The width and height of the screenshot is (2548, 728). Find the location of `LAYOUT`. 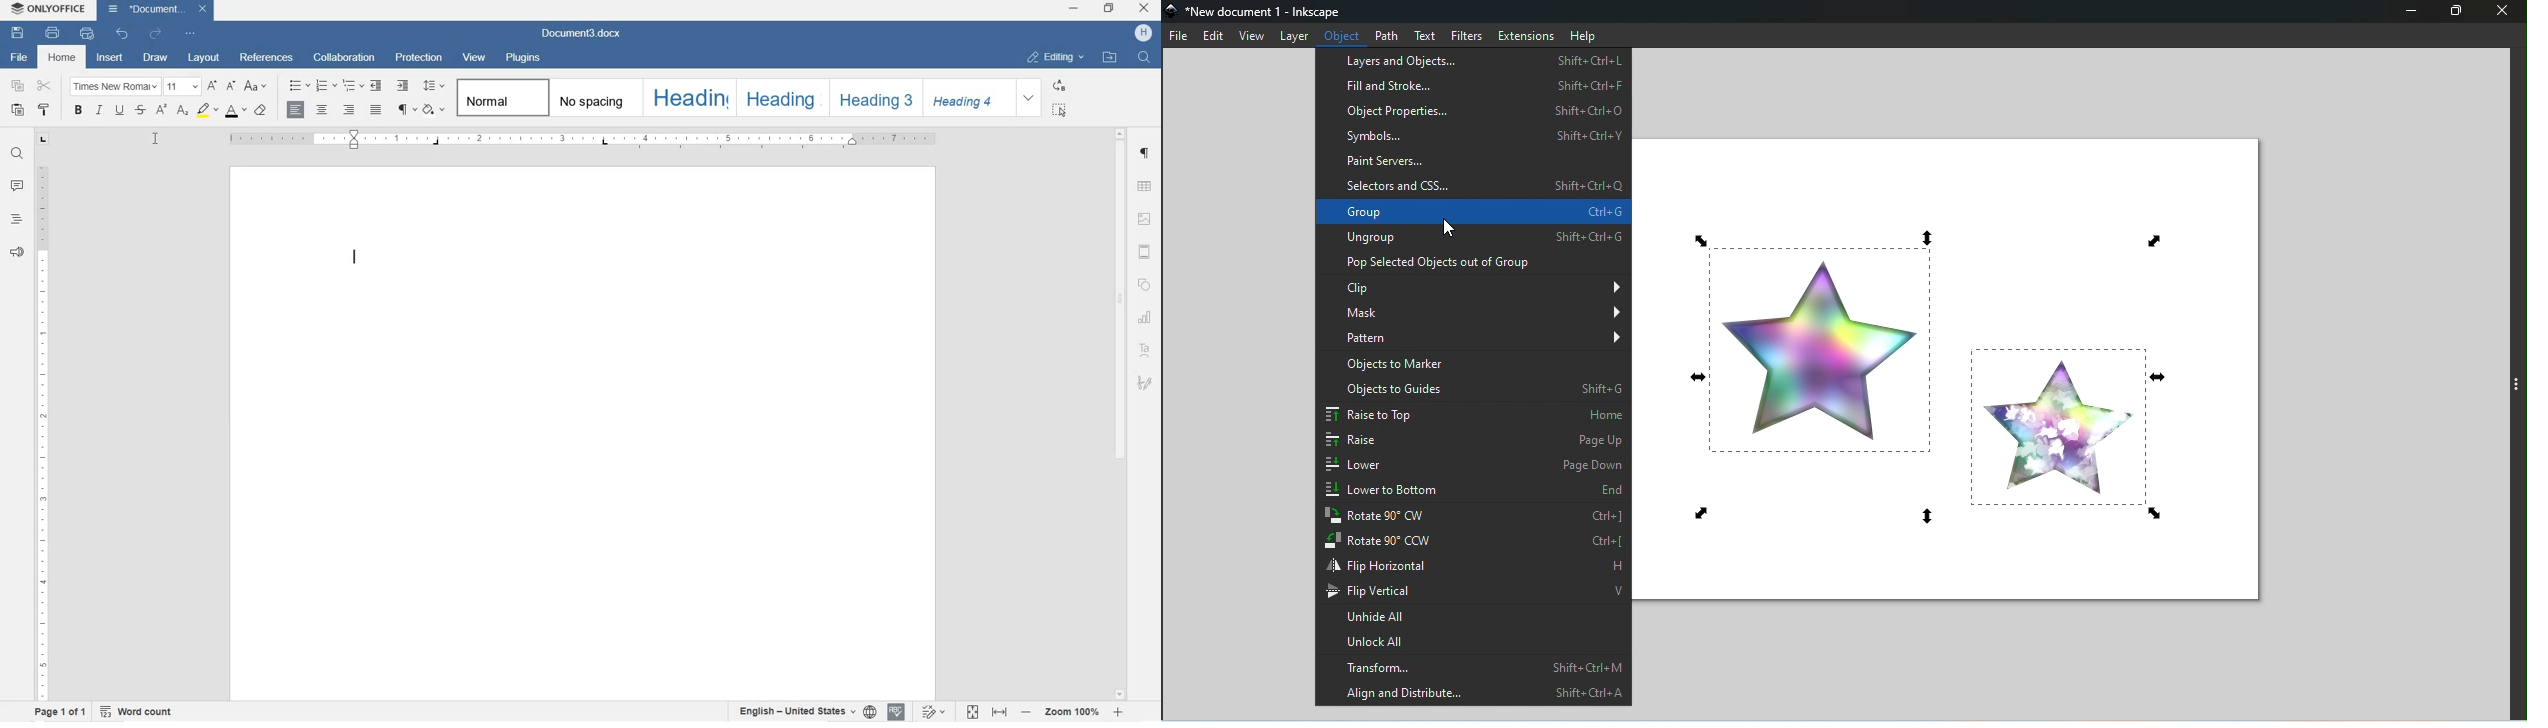

LAYOUT is located at coordinates (205, 58).